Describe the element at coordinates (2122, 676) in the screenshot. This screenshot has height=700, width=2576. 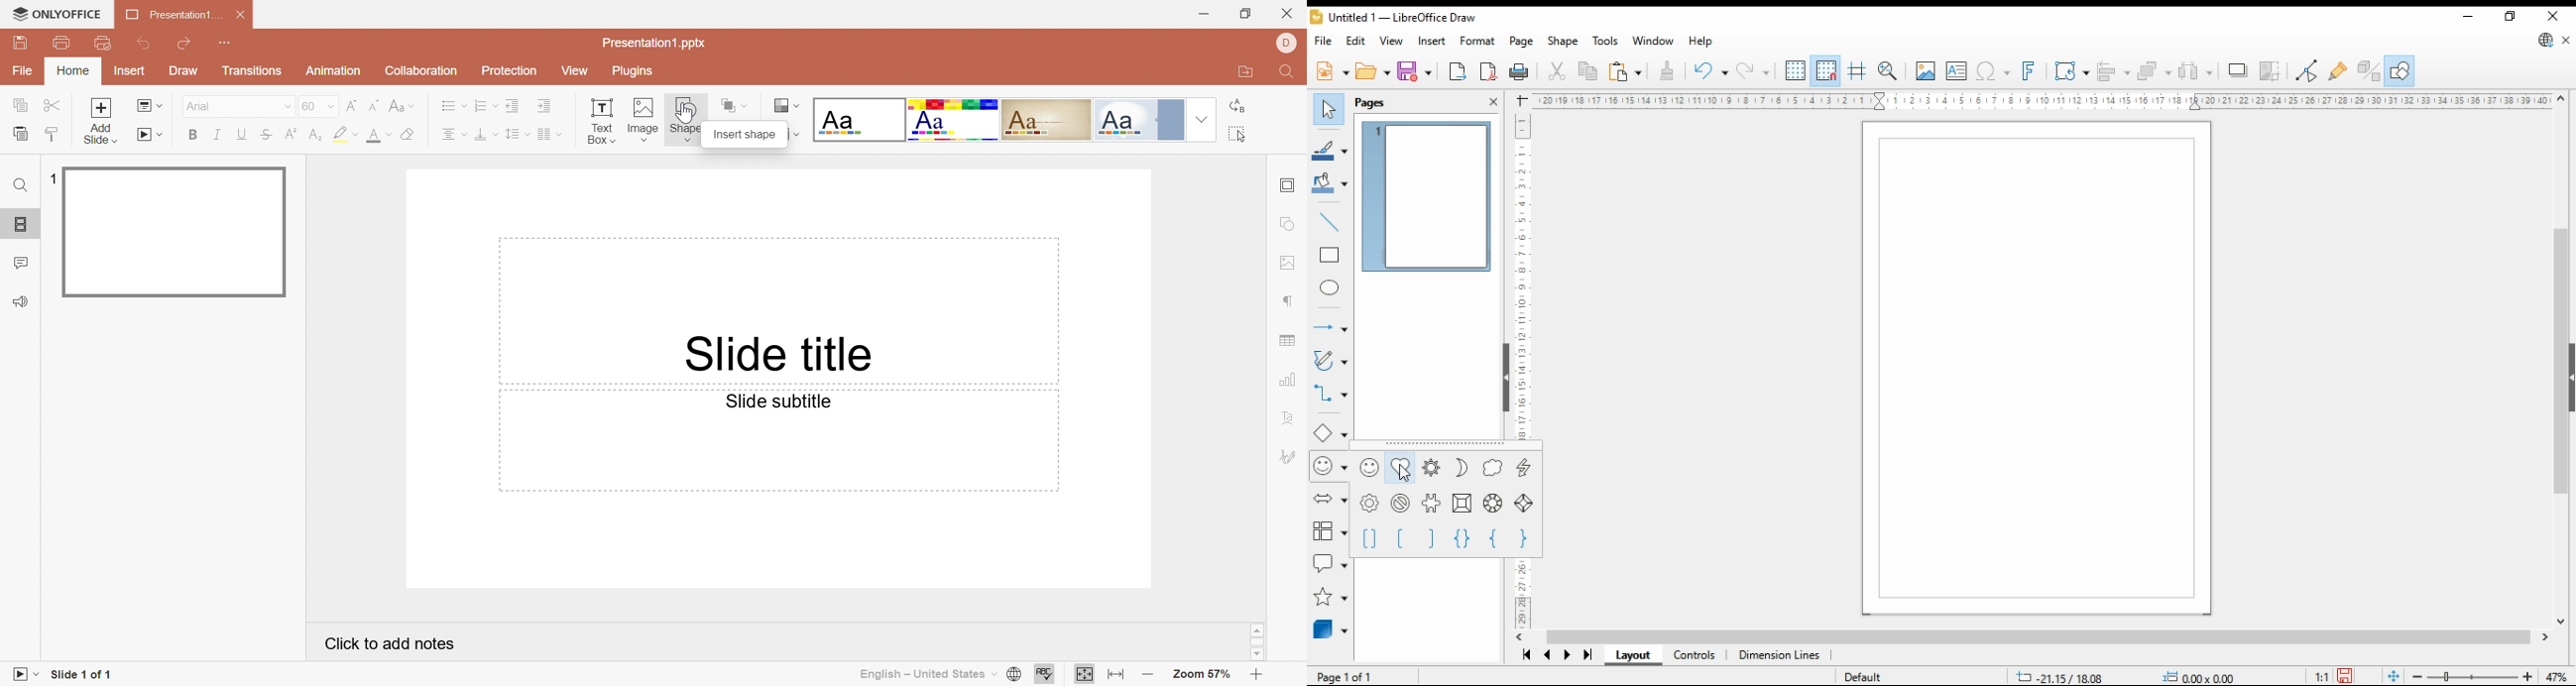
I see `status` at that location.